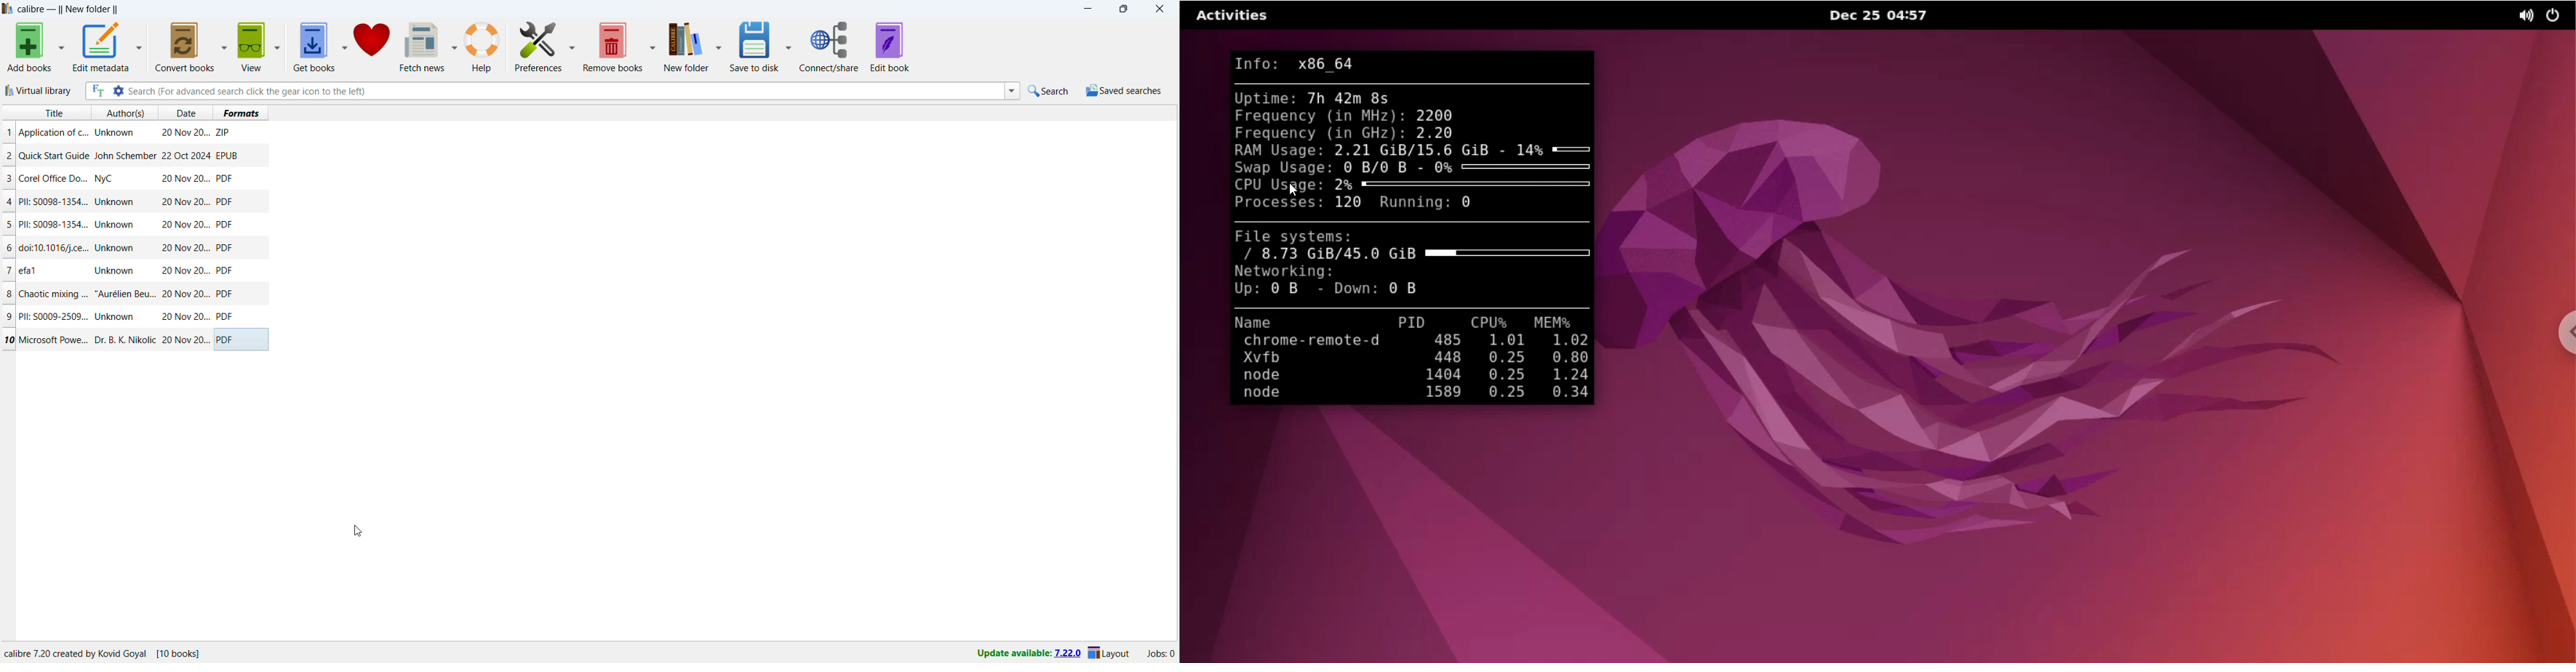 Image resolution: width=2576 pixels, height=672 pixels. Describe the element at coordinates (69, 9) in the screenshot. I see `calibre - || New folder||` at that location.